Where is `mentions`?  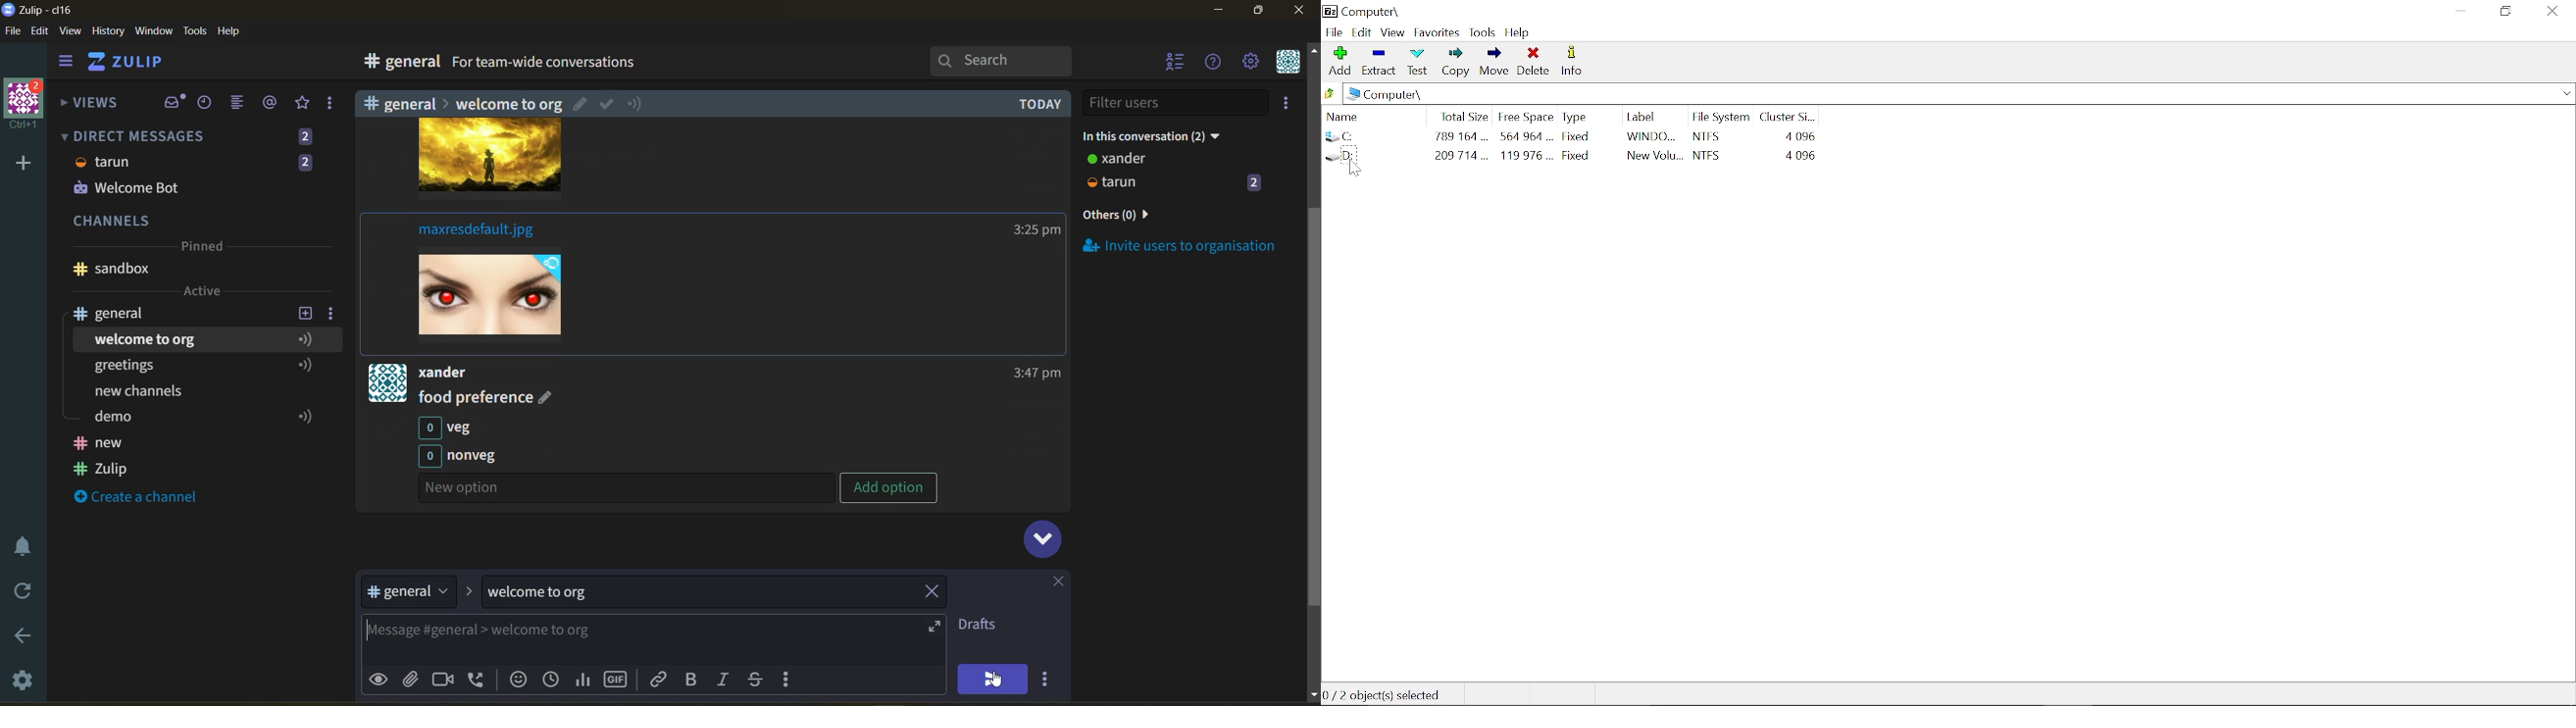 mentions is located at coordinates (272, 103).